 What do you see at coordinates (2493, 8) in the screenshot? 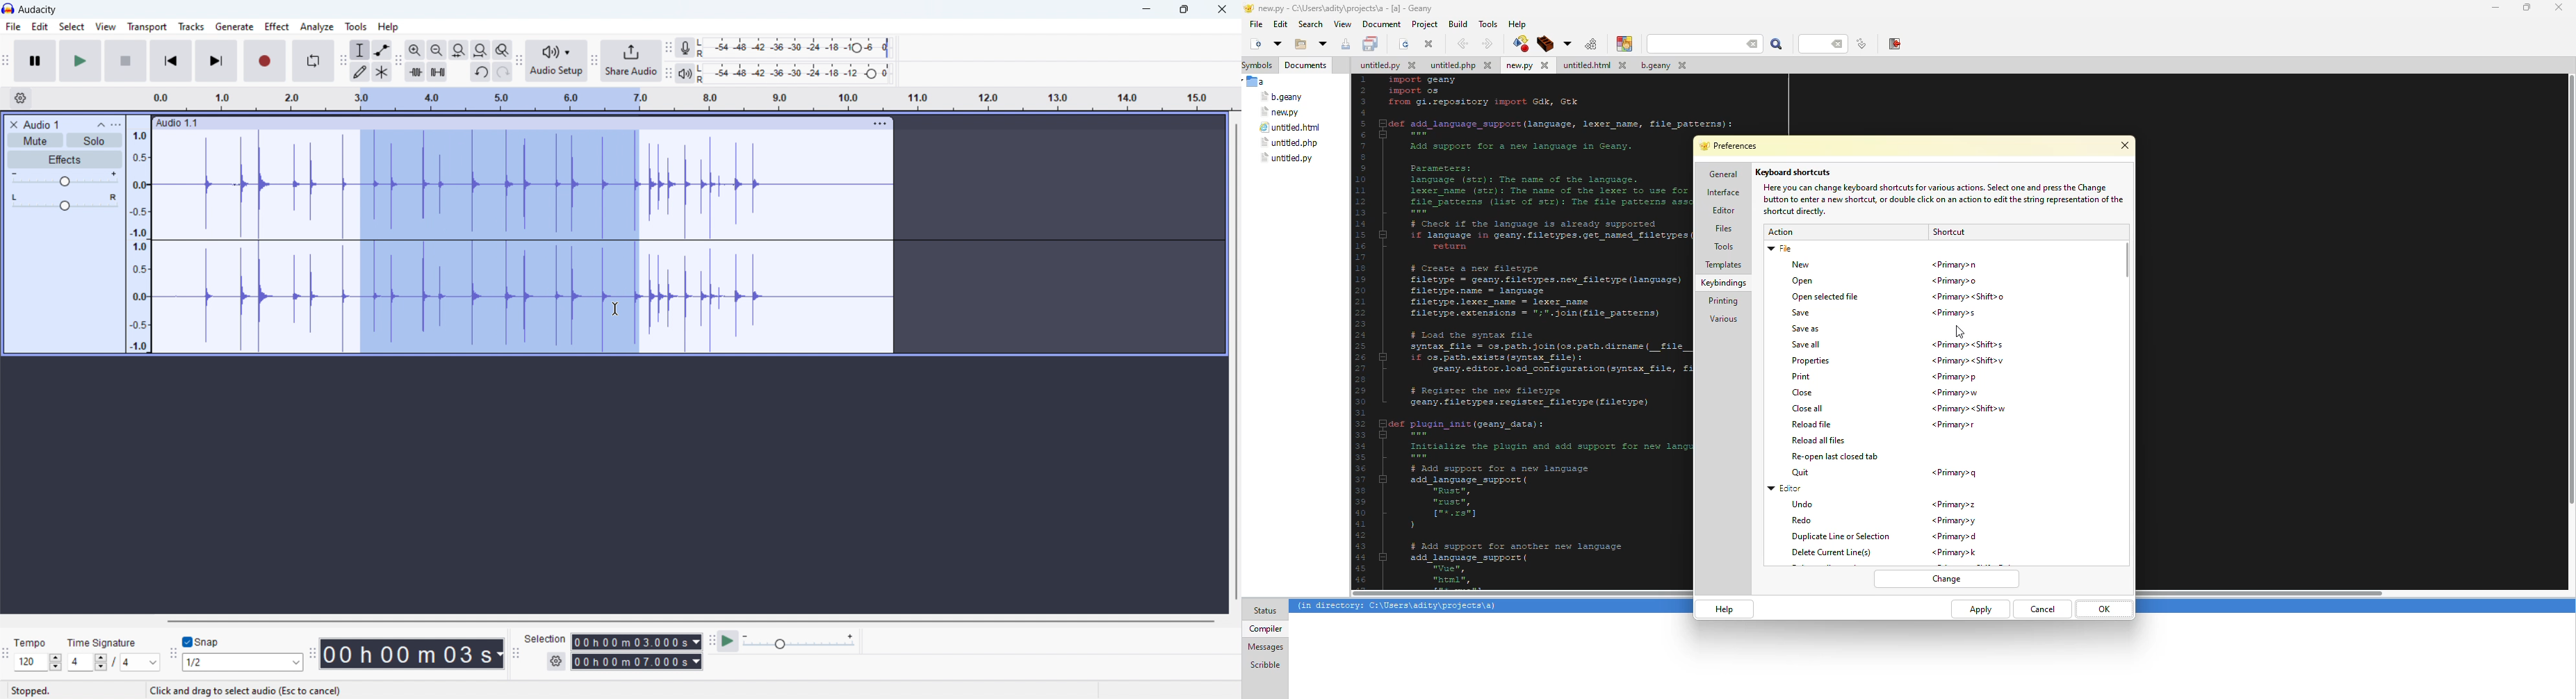
I see `minimize` at bounding box center [2493, 8].